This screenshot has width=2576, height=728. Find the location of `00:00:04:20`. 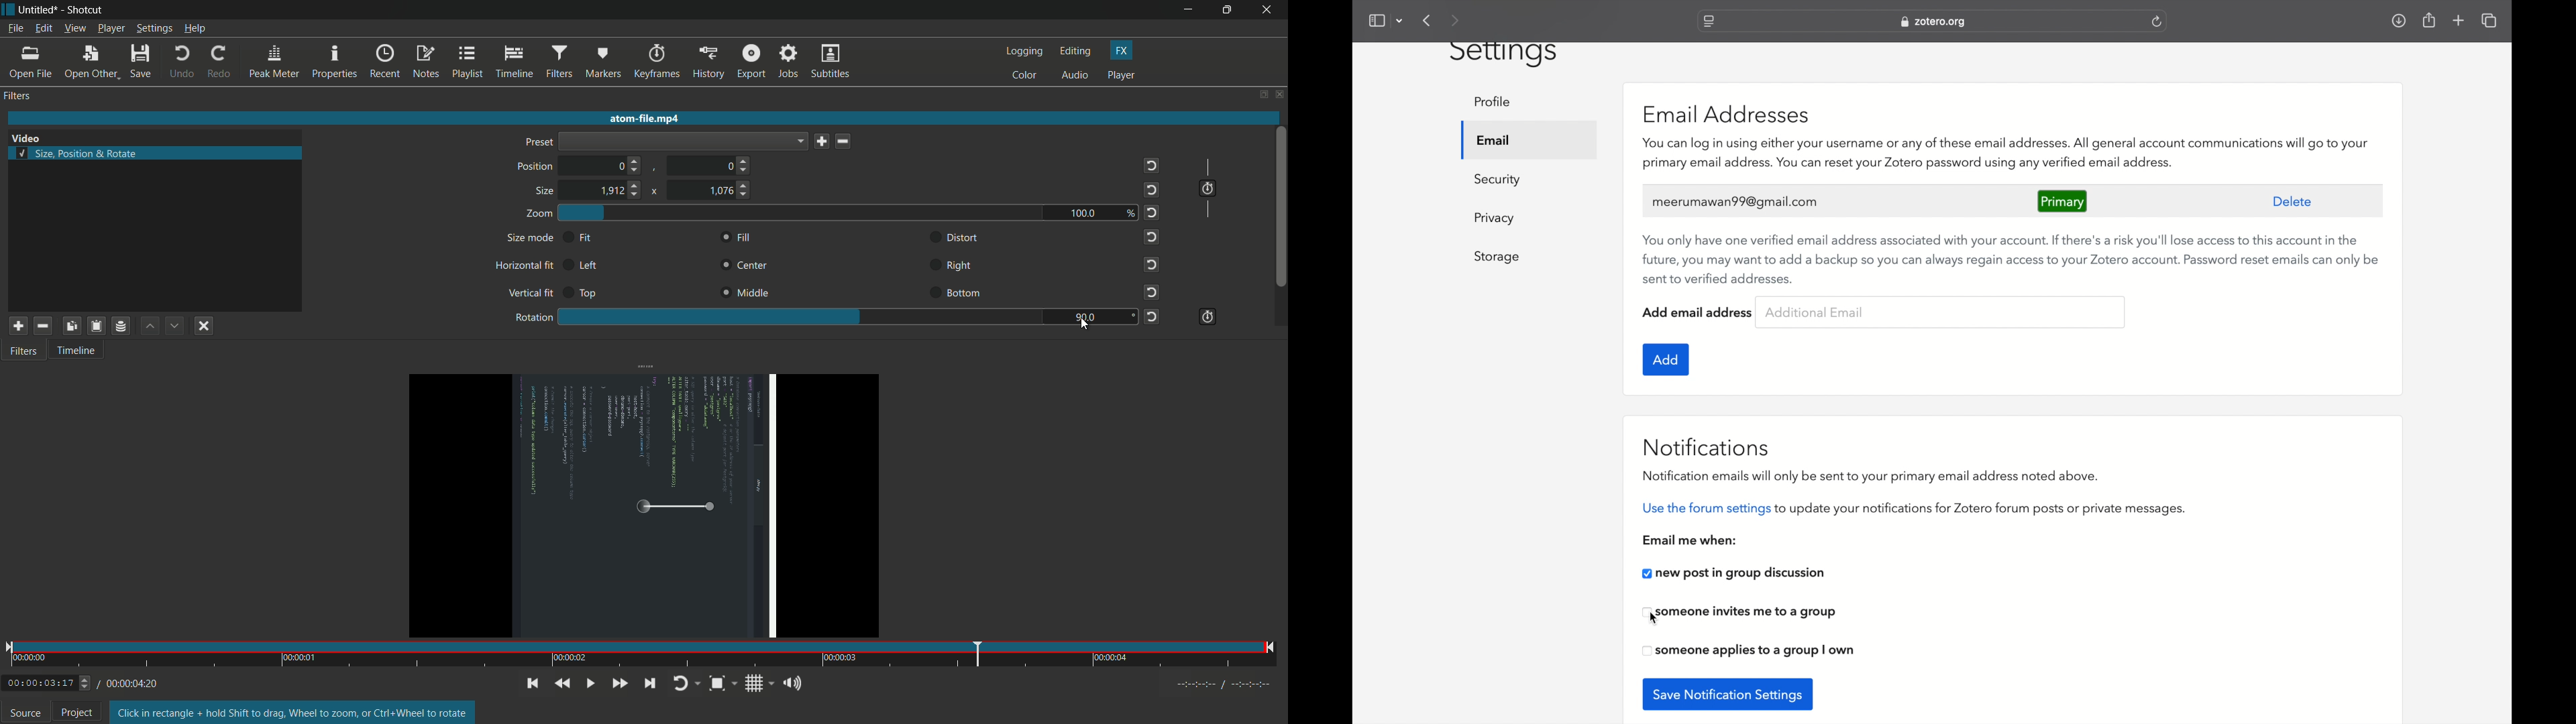

00:00:04:20 is located at coordinates (128, 684).